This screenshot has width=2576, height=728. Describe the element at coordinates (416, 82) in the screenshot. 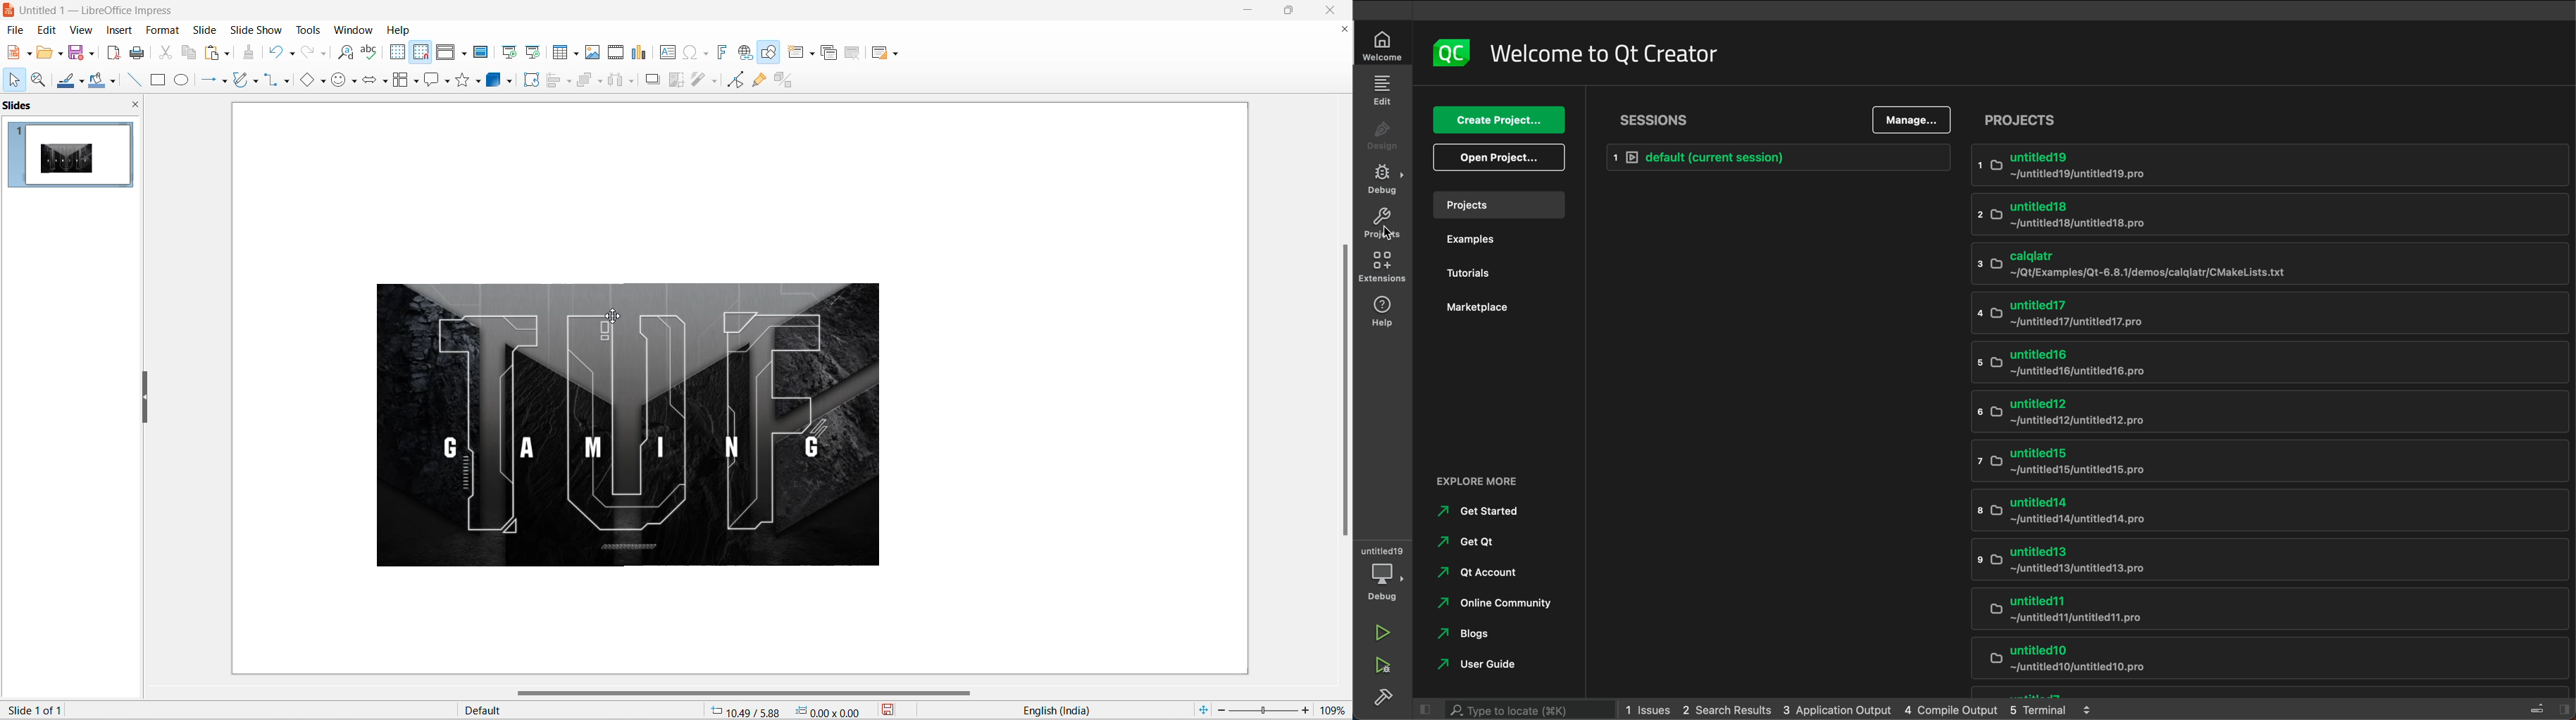

I see `flow chart options` at that location.